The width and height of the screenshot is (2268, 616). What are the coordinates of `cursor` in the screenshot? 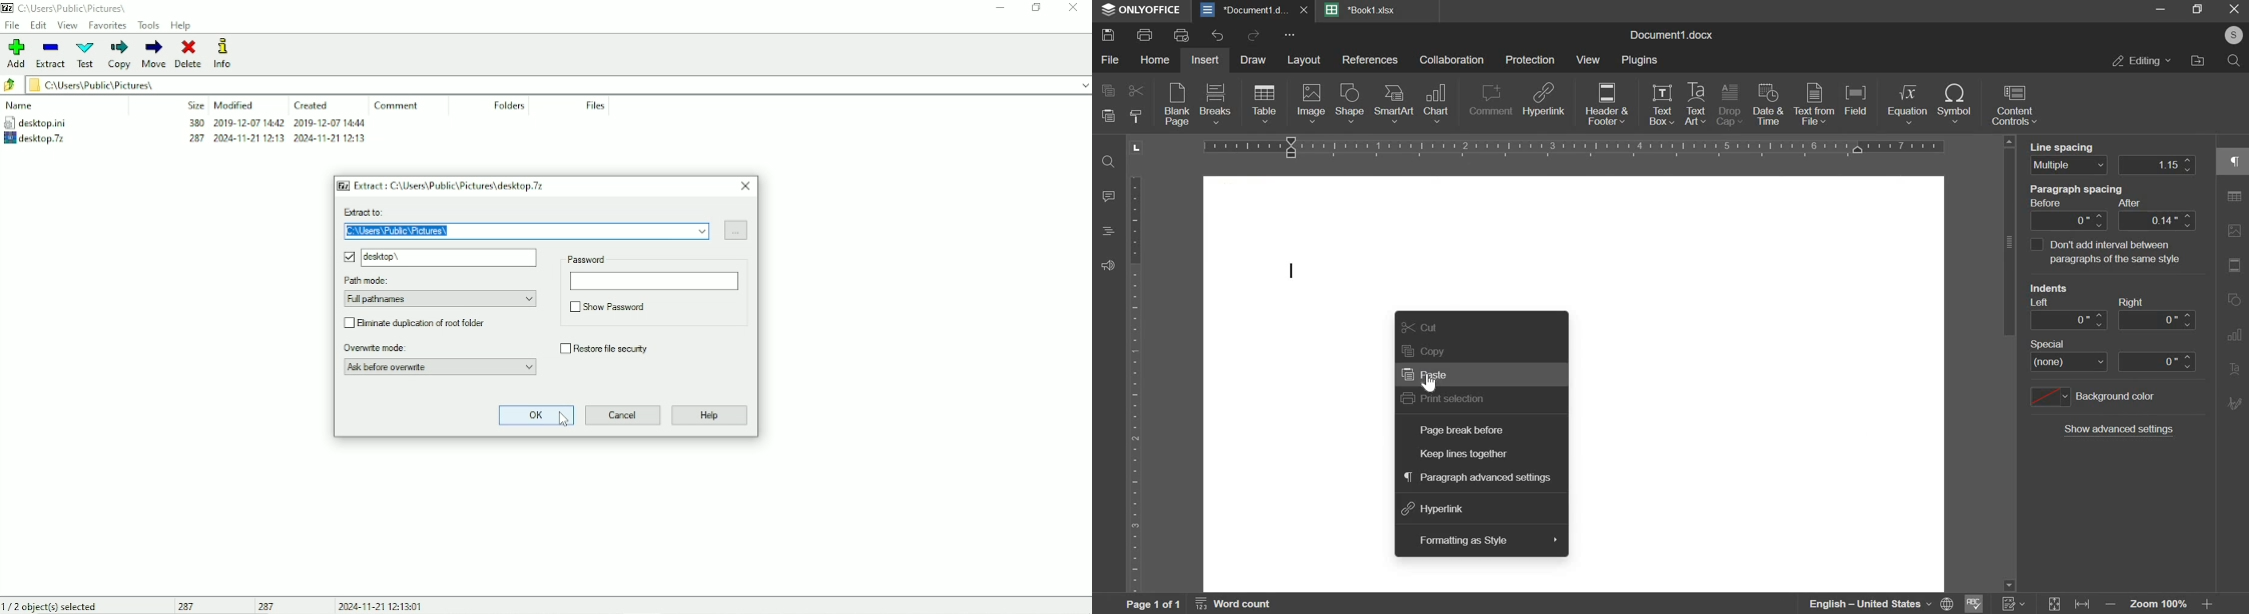 It's located at (565, 425).